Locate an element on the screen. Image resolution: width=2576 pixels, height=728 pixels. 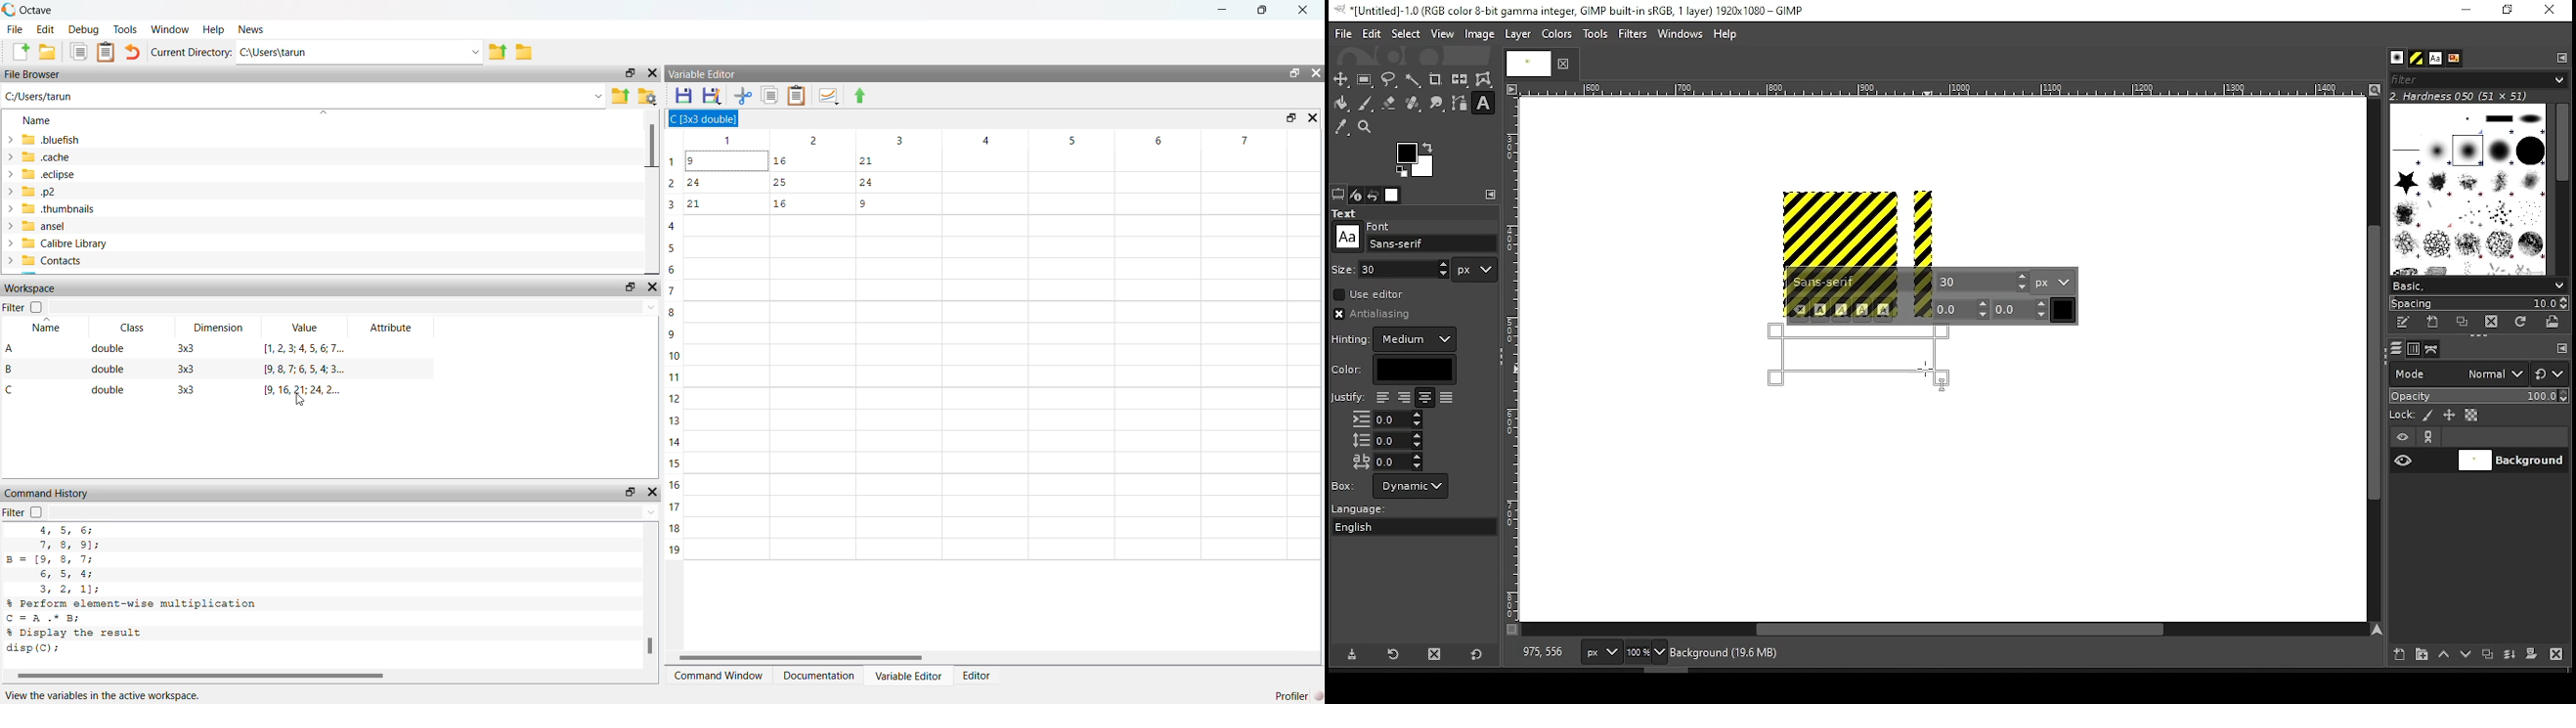
Variable Editor is located at coordinates (714, 73).